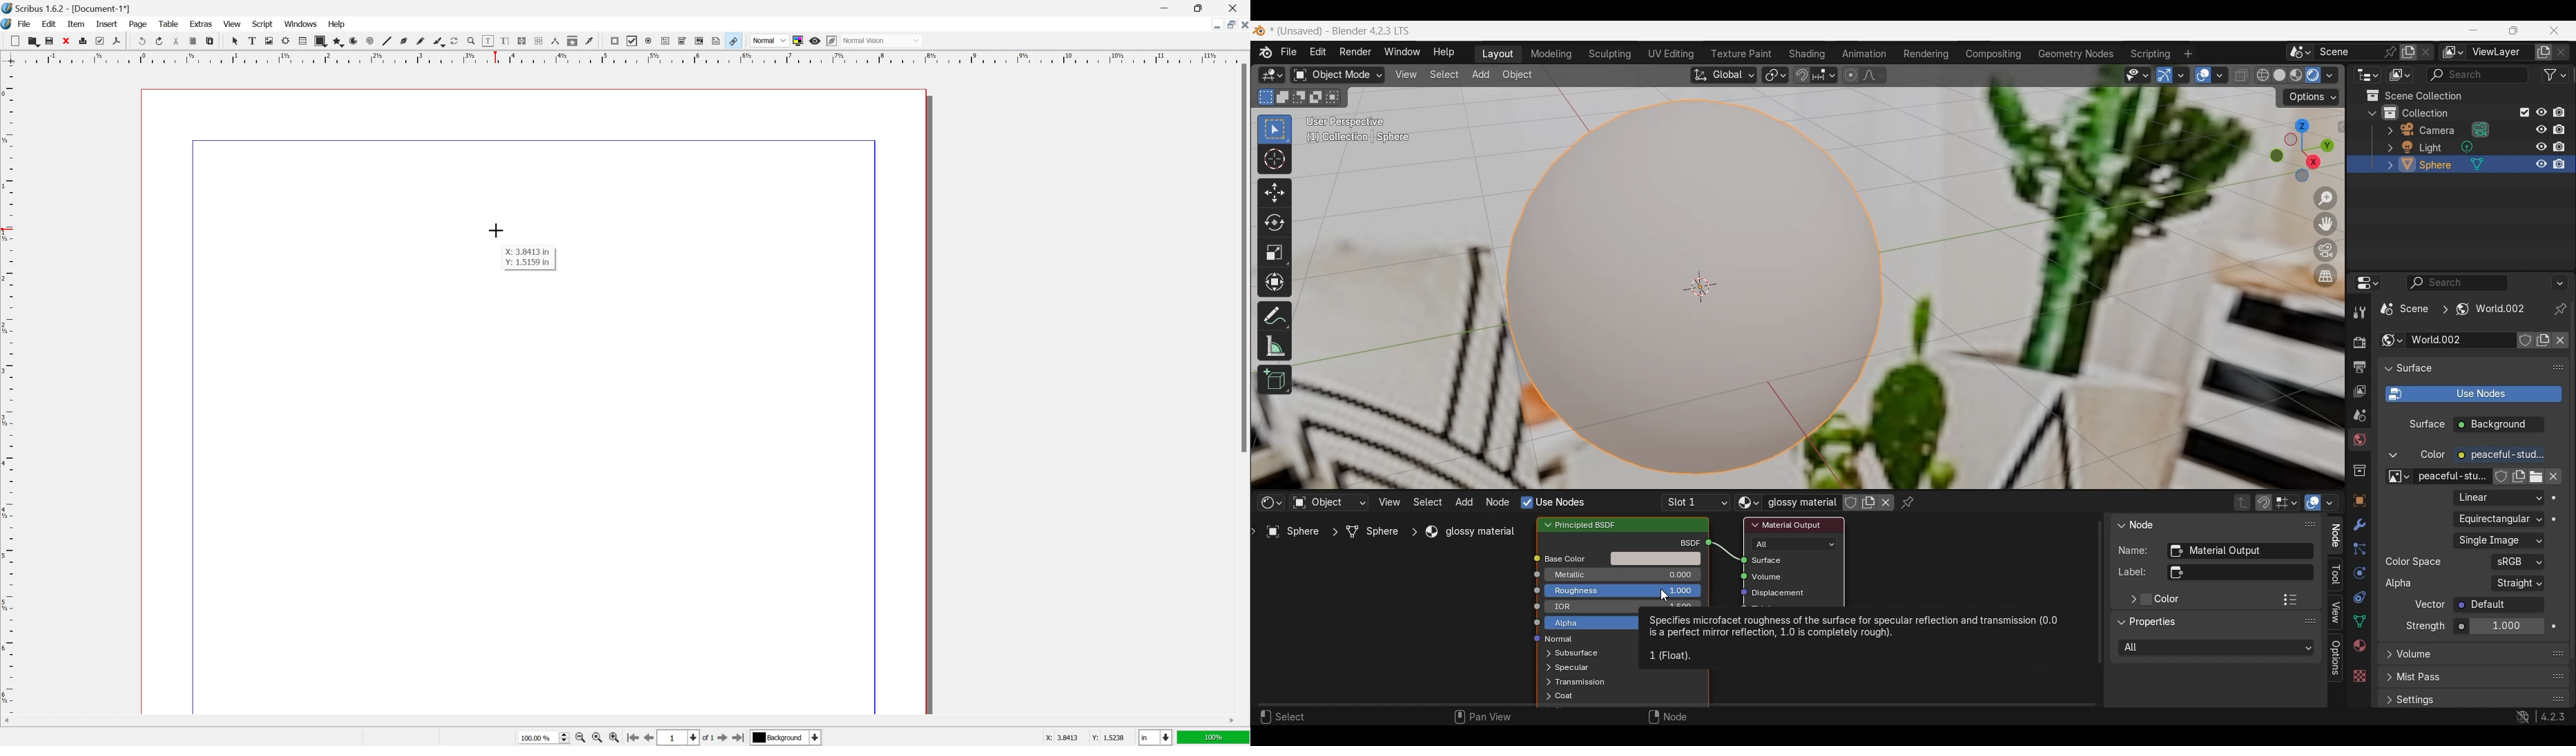 The height and width of the screenshot is (756, 2576). I want to click on icon, so click(1739, 592).